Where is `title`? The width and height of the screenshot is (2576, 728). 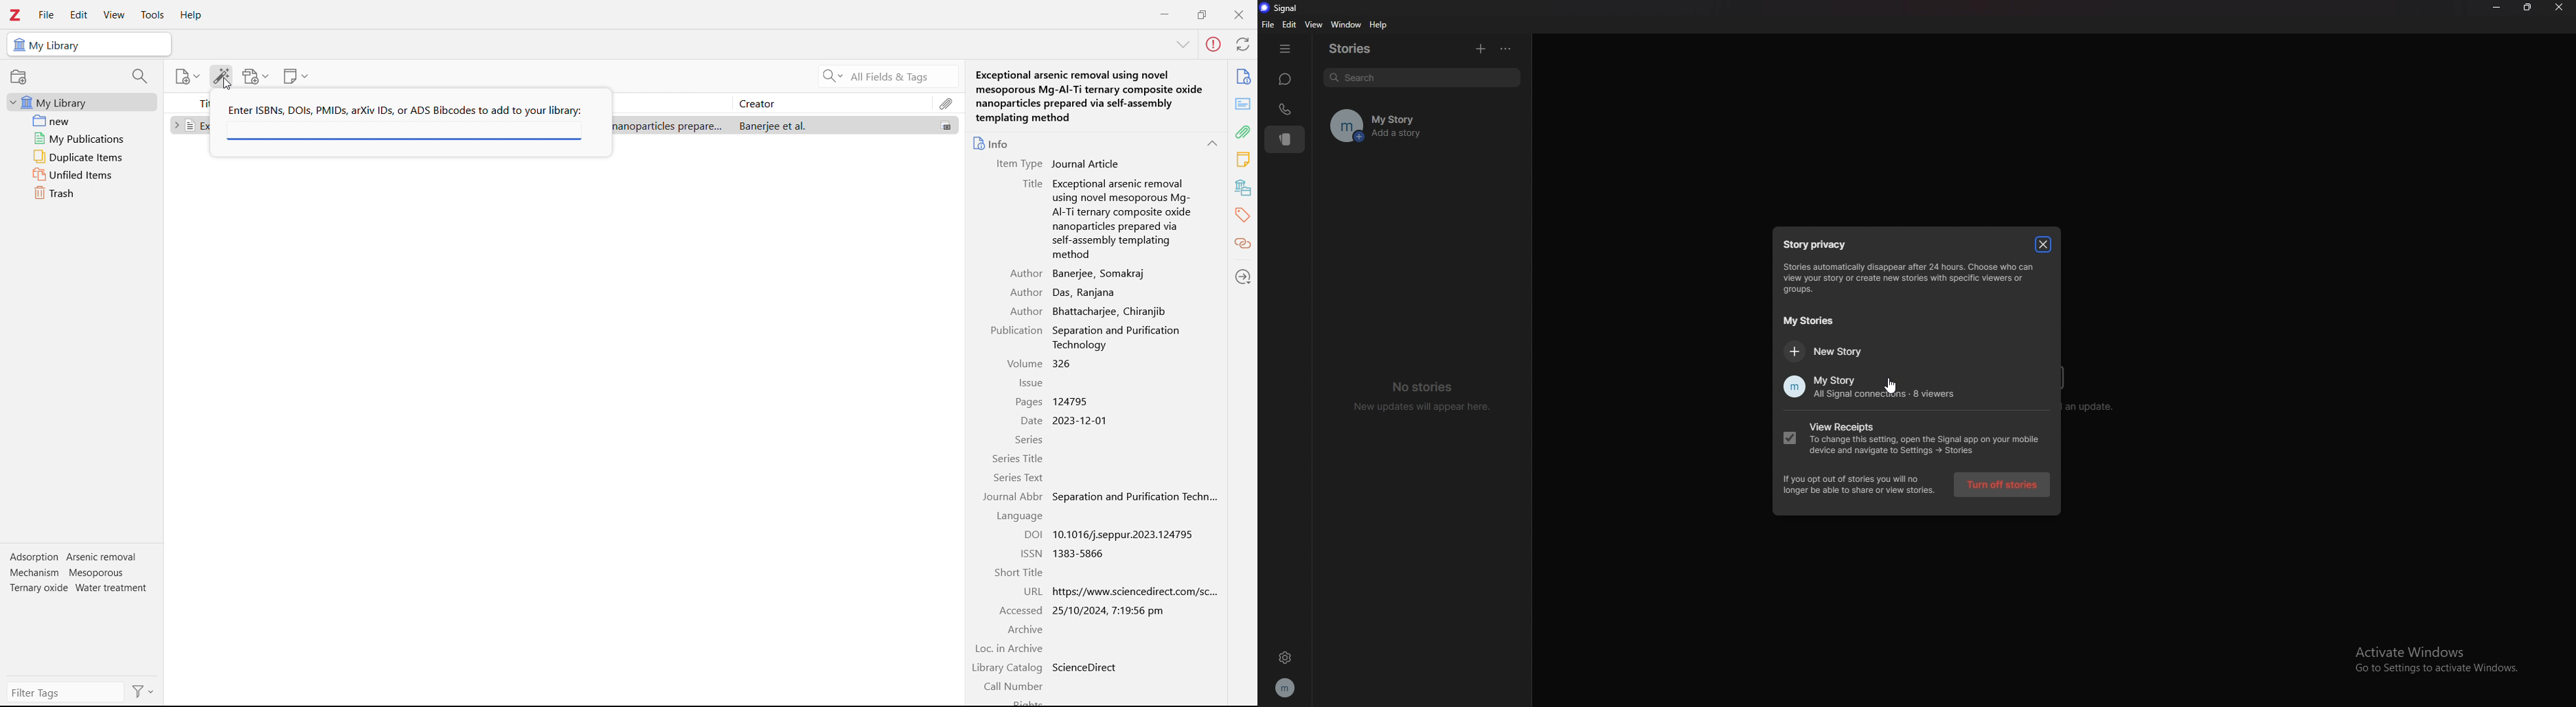
title is located at coordinates (1031, 183).